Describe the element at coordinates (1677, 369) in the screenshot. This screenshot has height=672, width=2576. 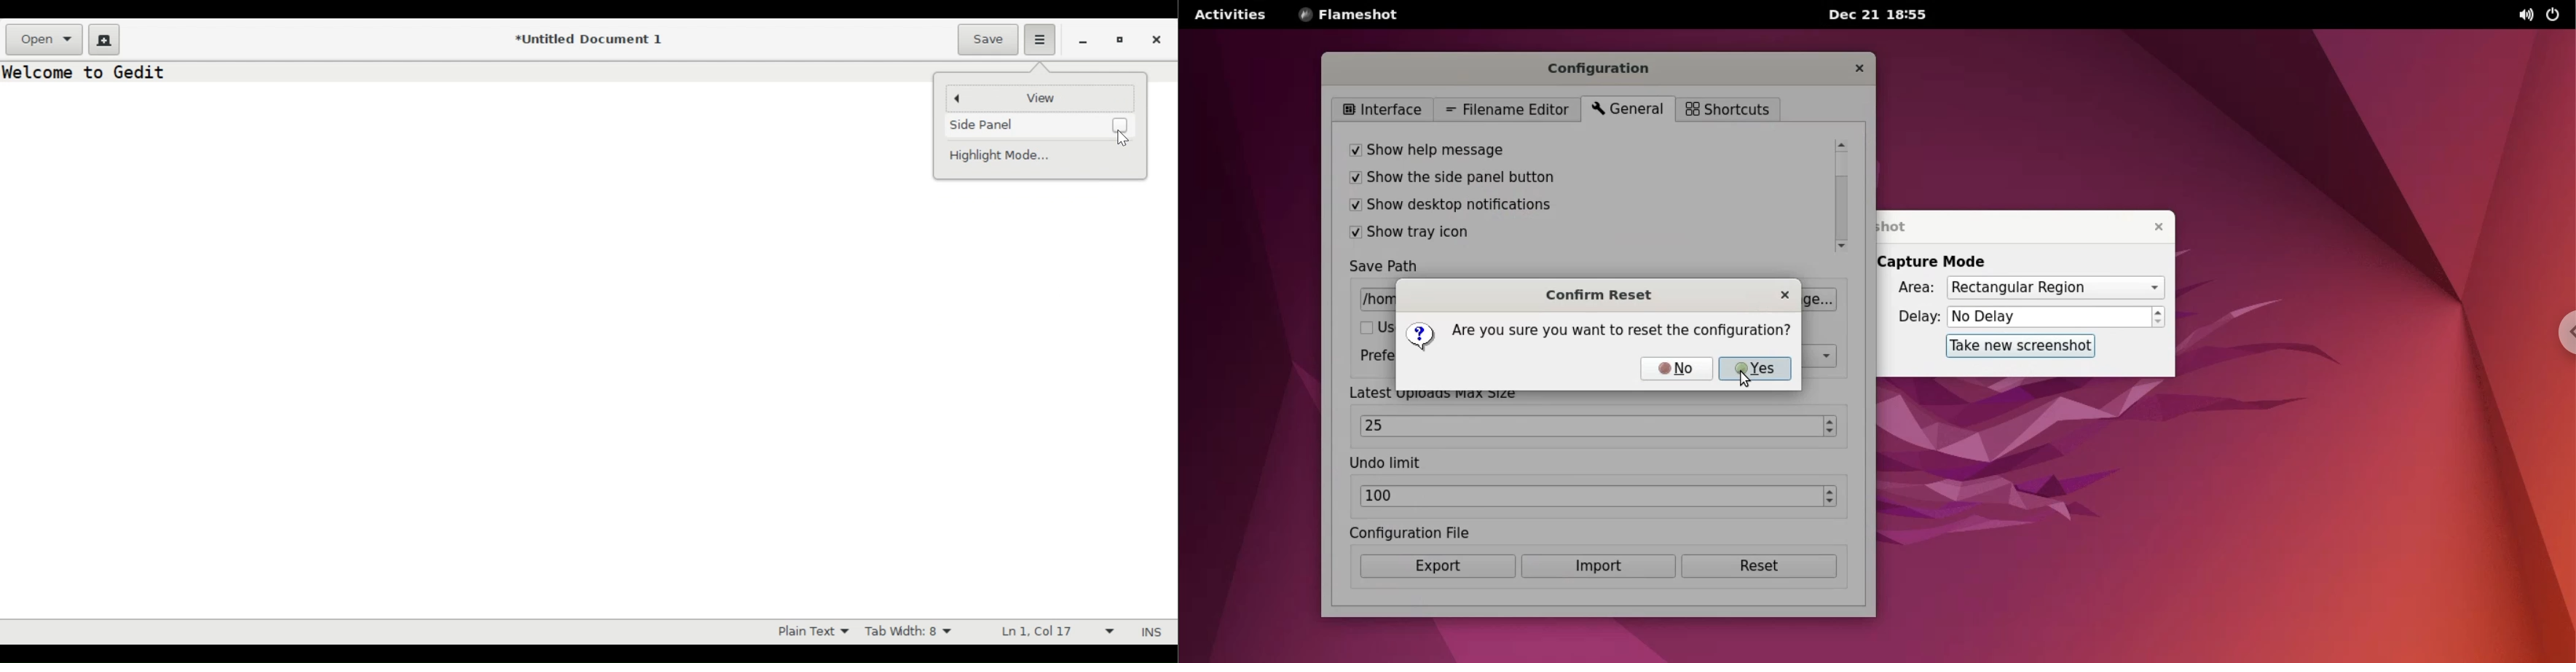
I see `no` at that location.